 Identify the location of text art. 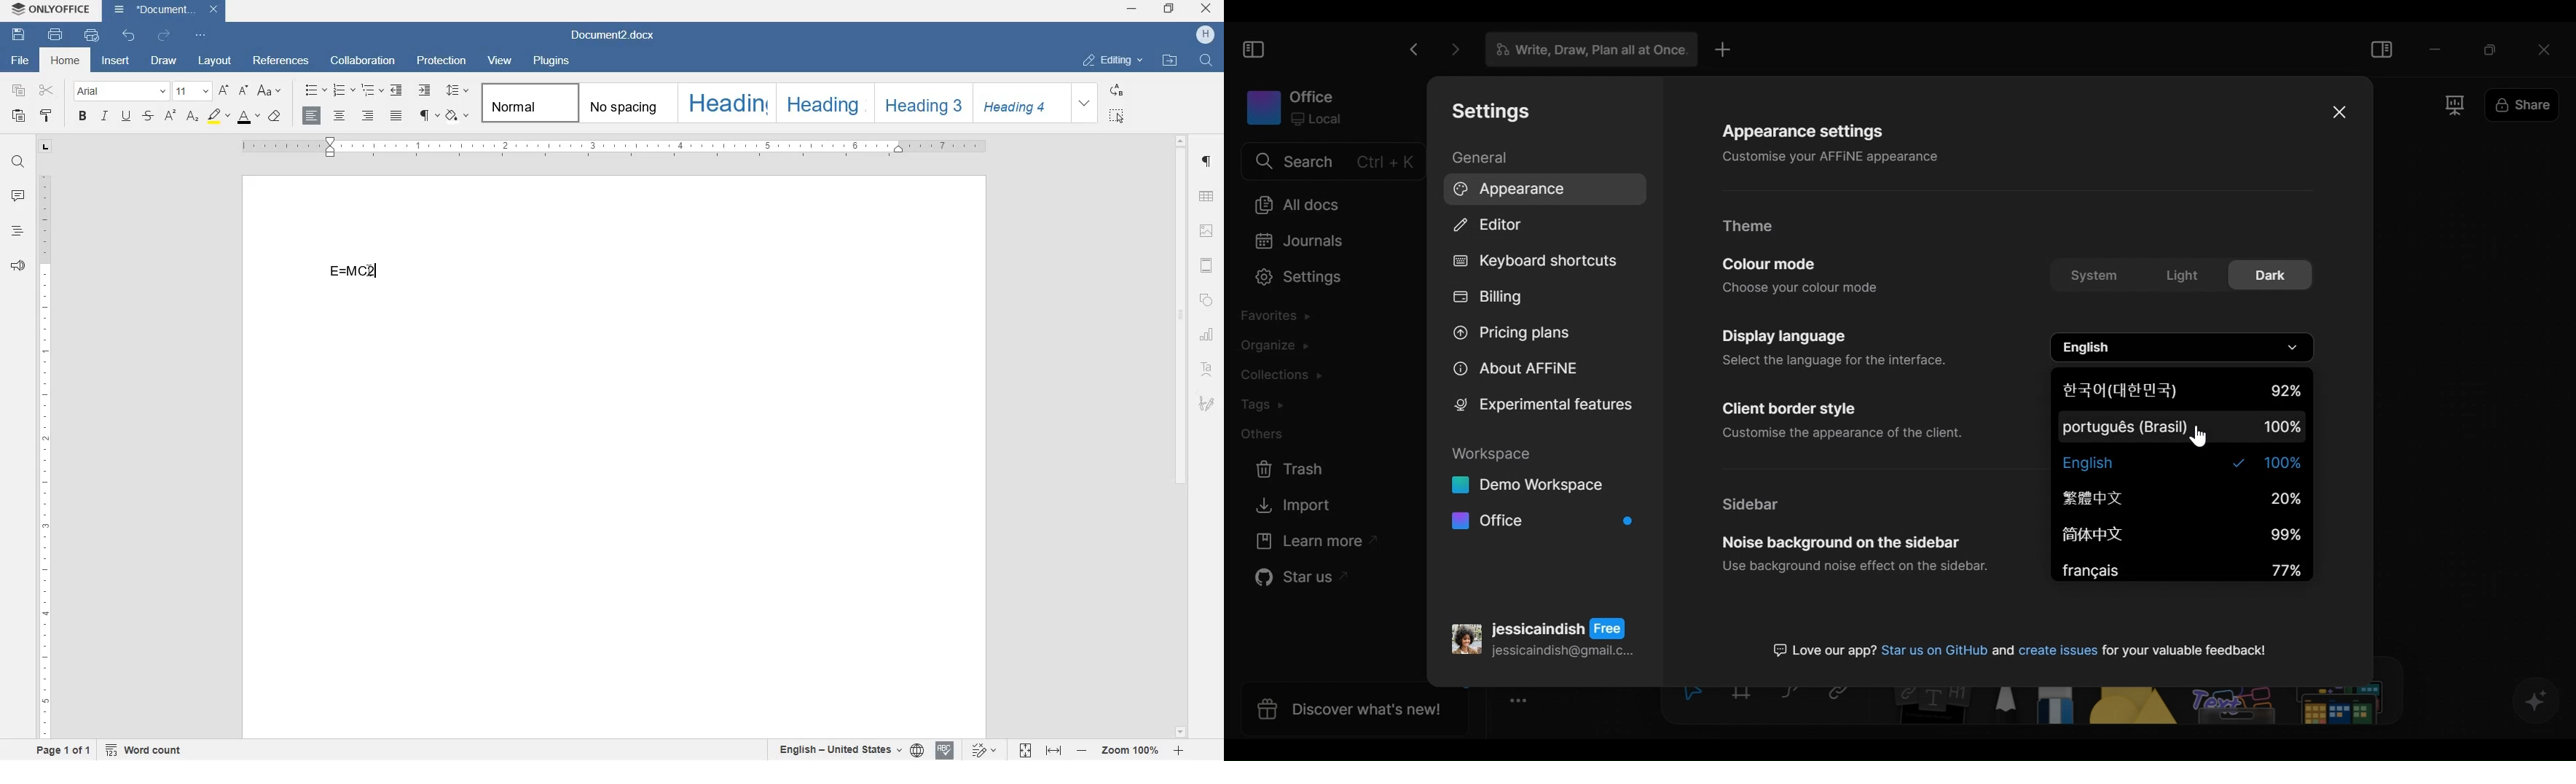
(1209, 370).